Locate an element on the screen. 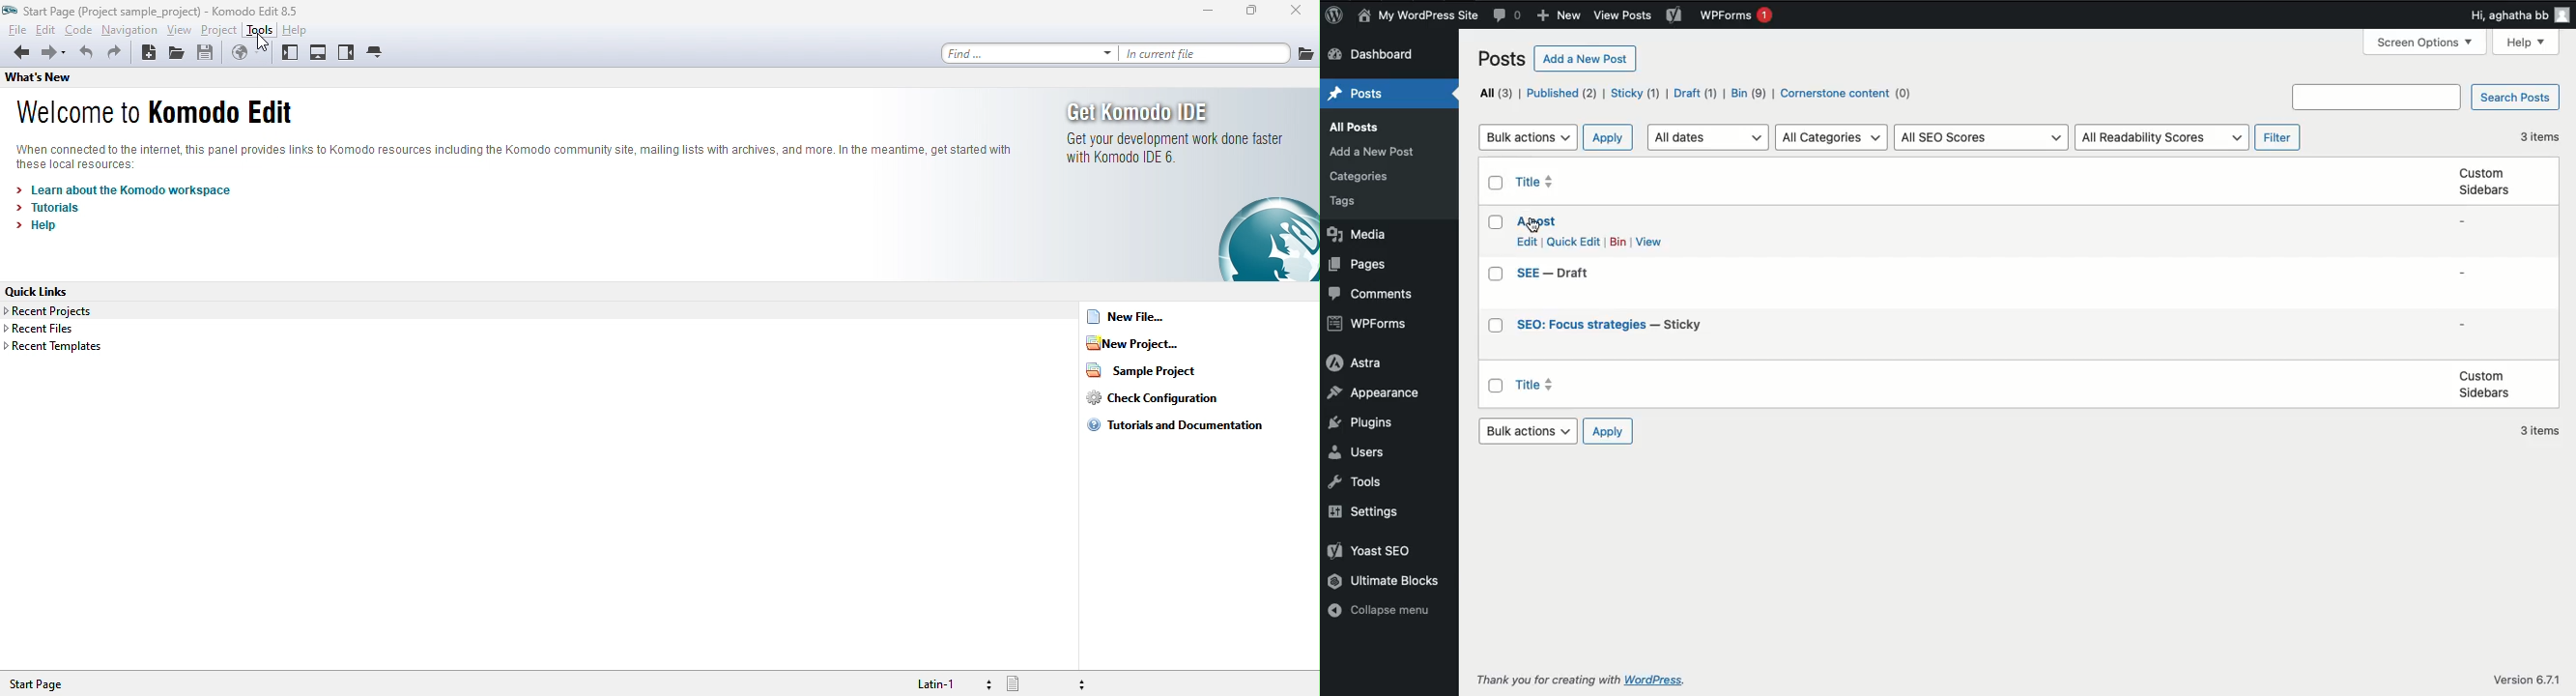 This screenshot has width=2576, height=700. All categories is located at coordinates (1831, 136).